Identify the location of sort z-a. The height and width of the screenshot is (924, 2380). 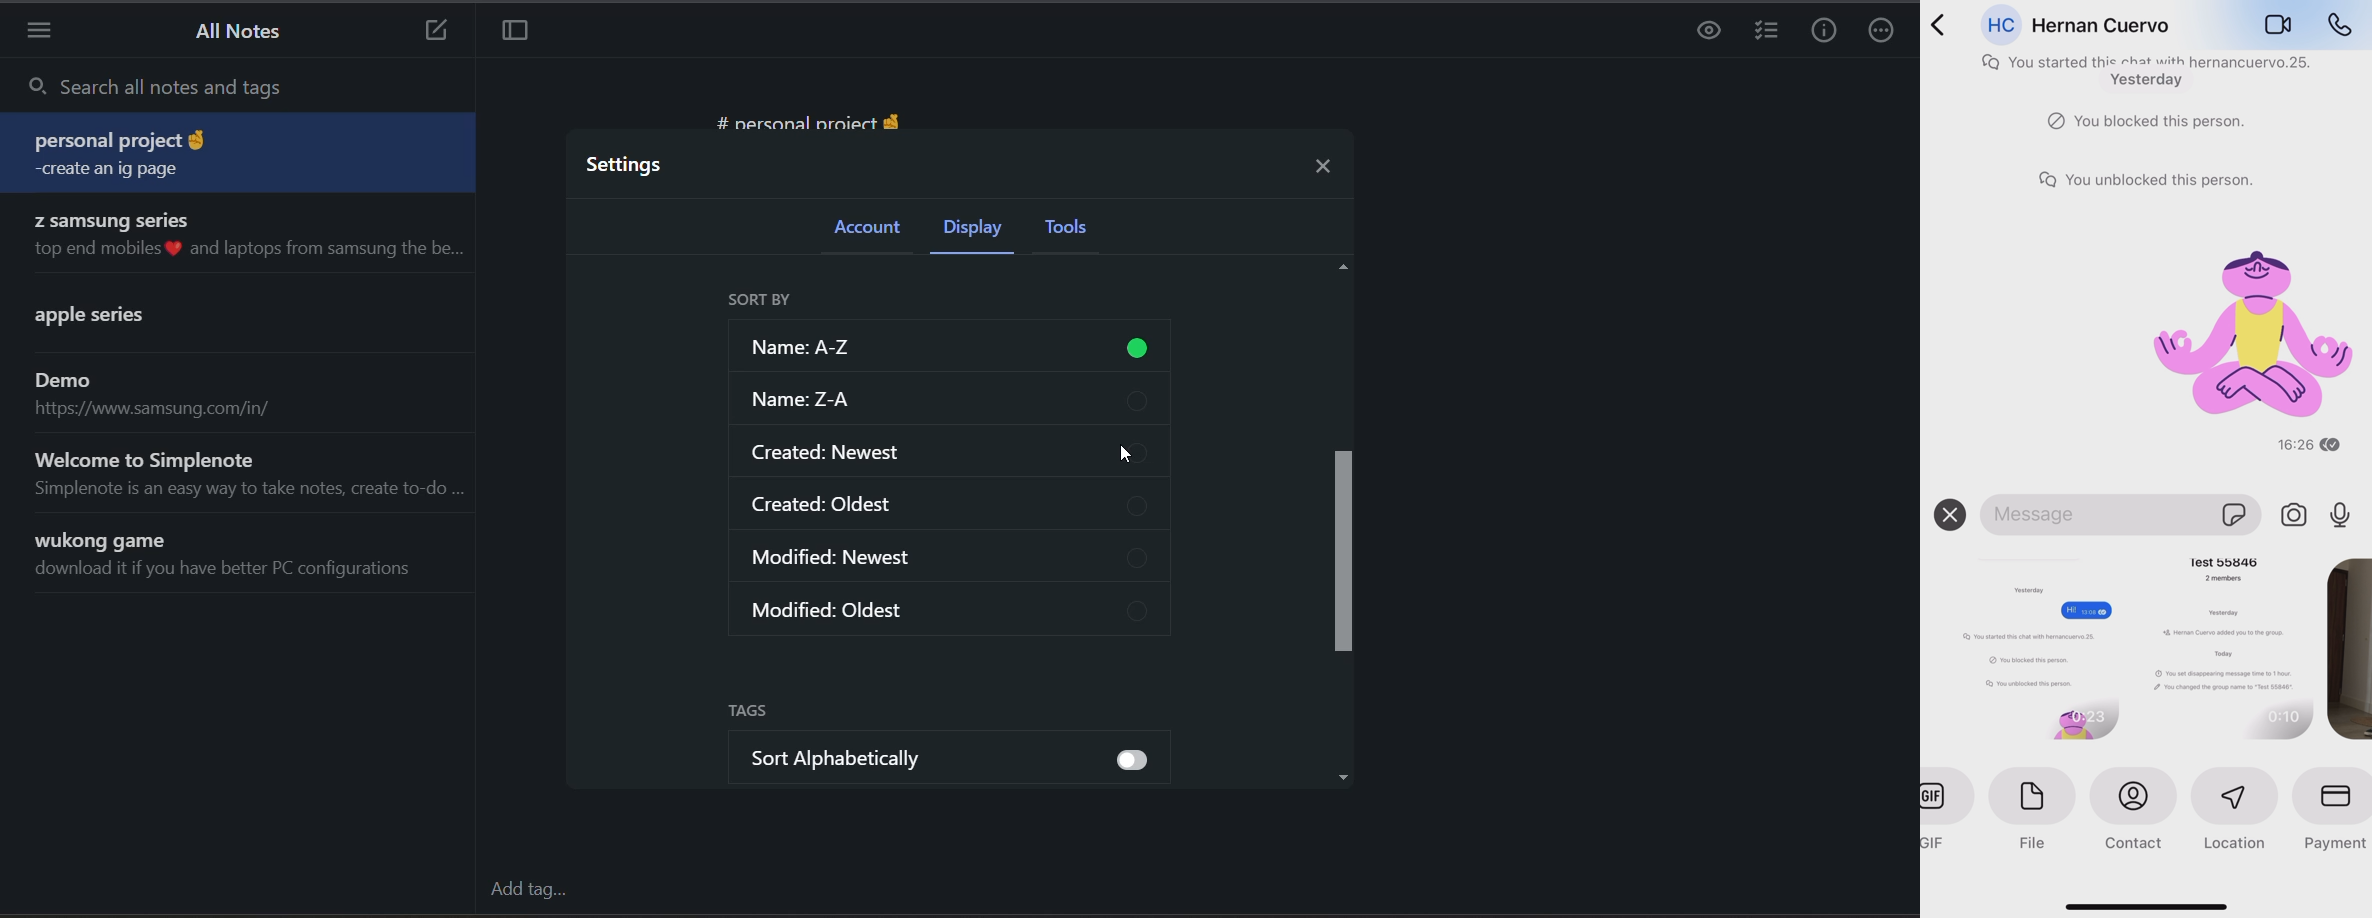
(958, 397).